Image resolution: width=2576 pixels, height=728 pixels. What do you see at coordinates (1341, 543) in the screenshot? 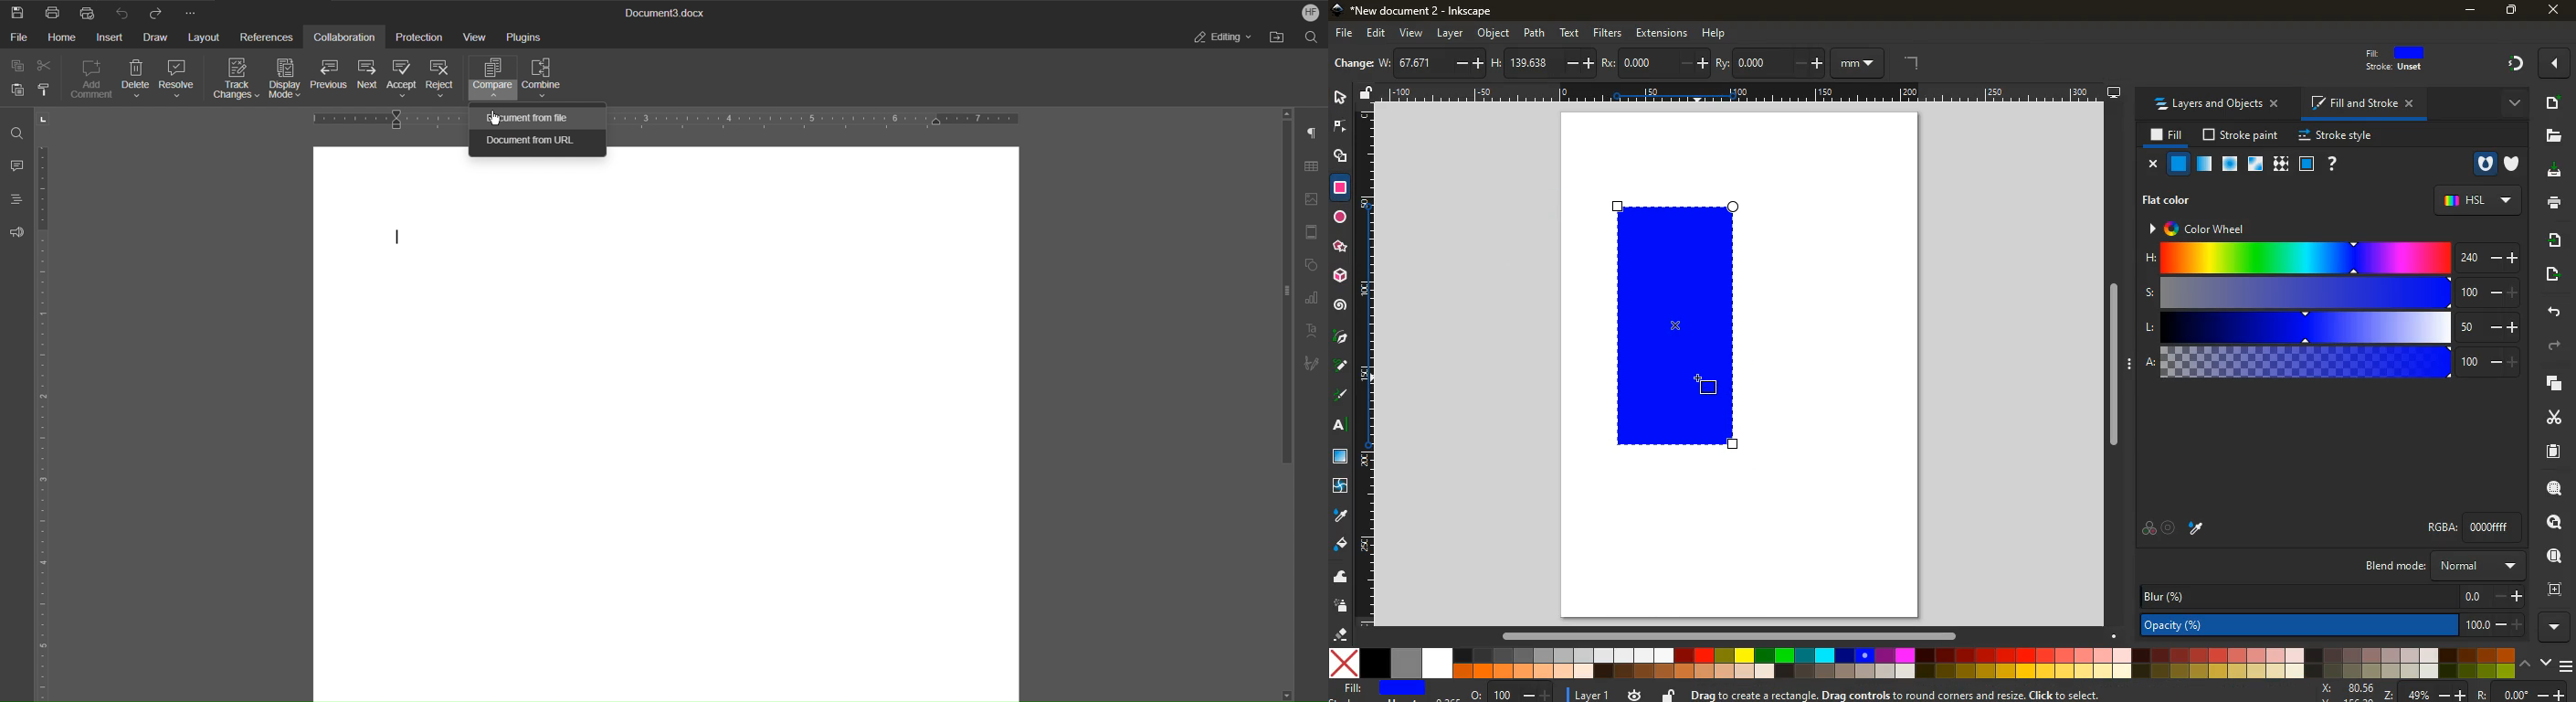
I see `fill` at bounding box center [1341, 543].